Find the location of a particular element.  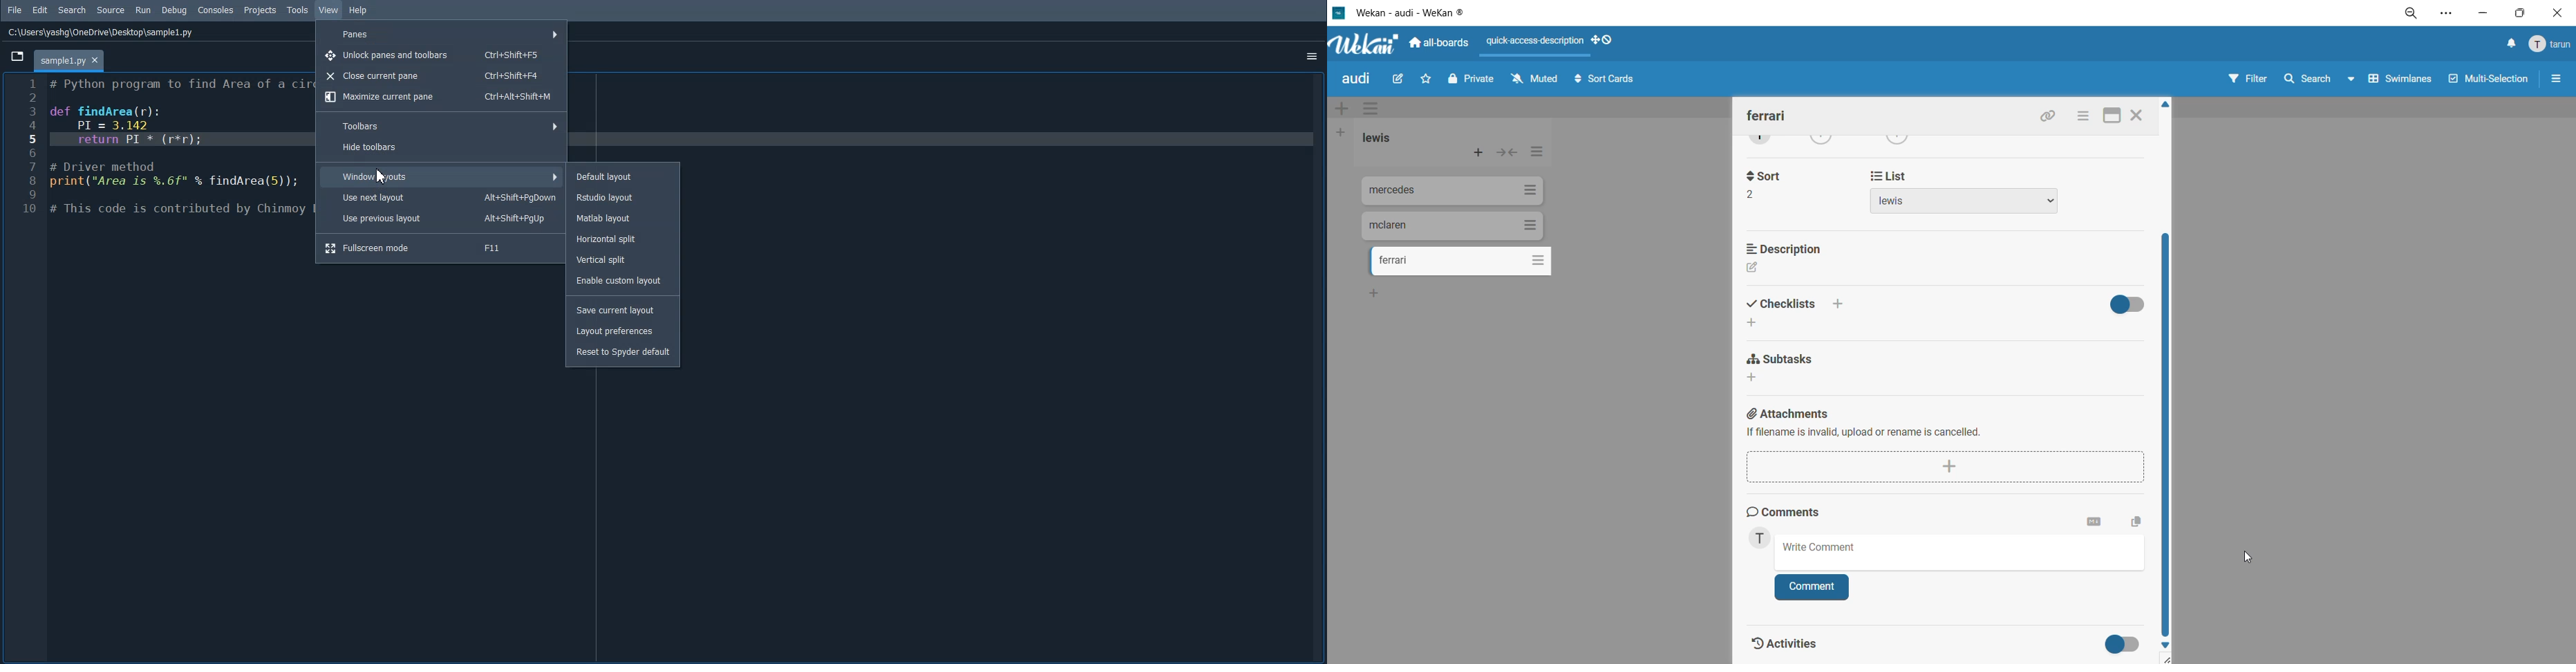

Rstudio layout is located at coordinates (623, 197).